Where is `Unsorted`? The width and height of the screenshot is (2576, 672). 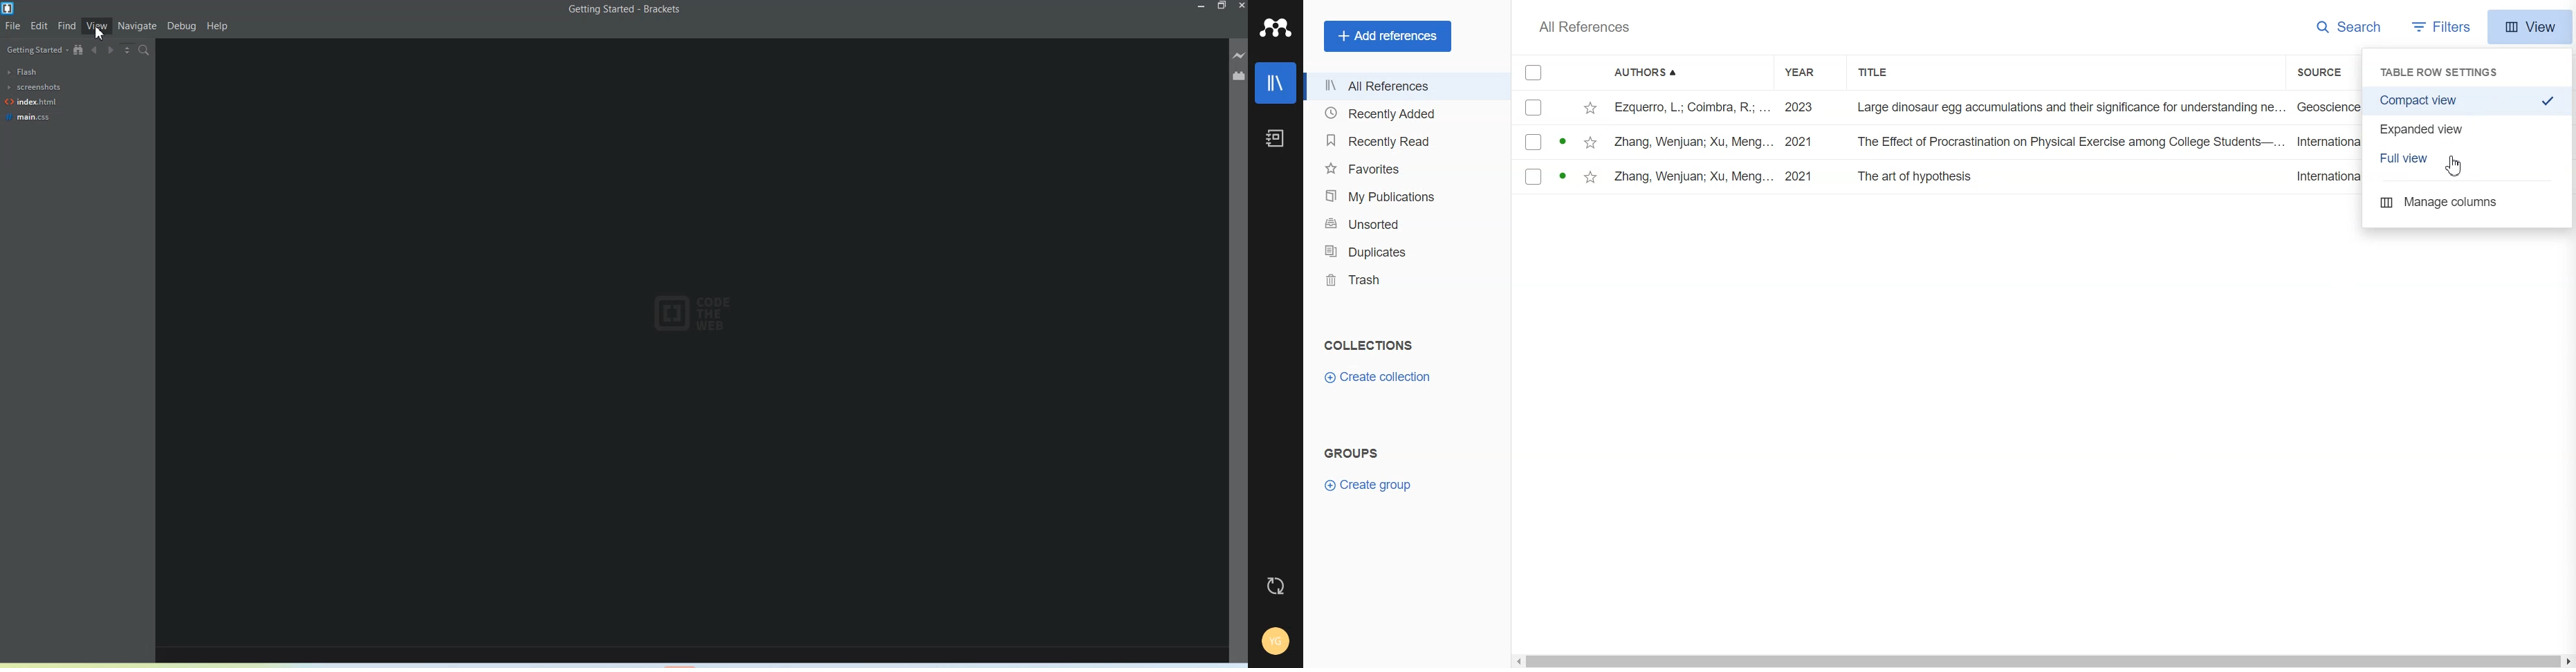 Unsorted is located at coordinates (1397, 223).